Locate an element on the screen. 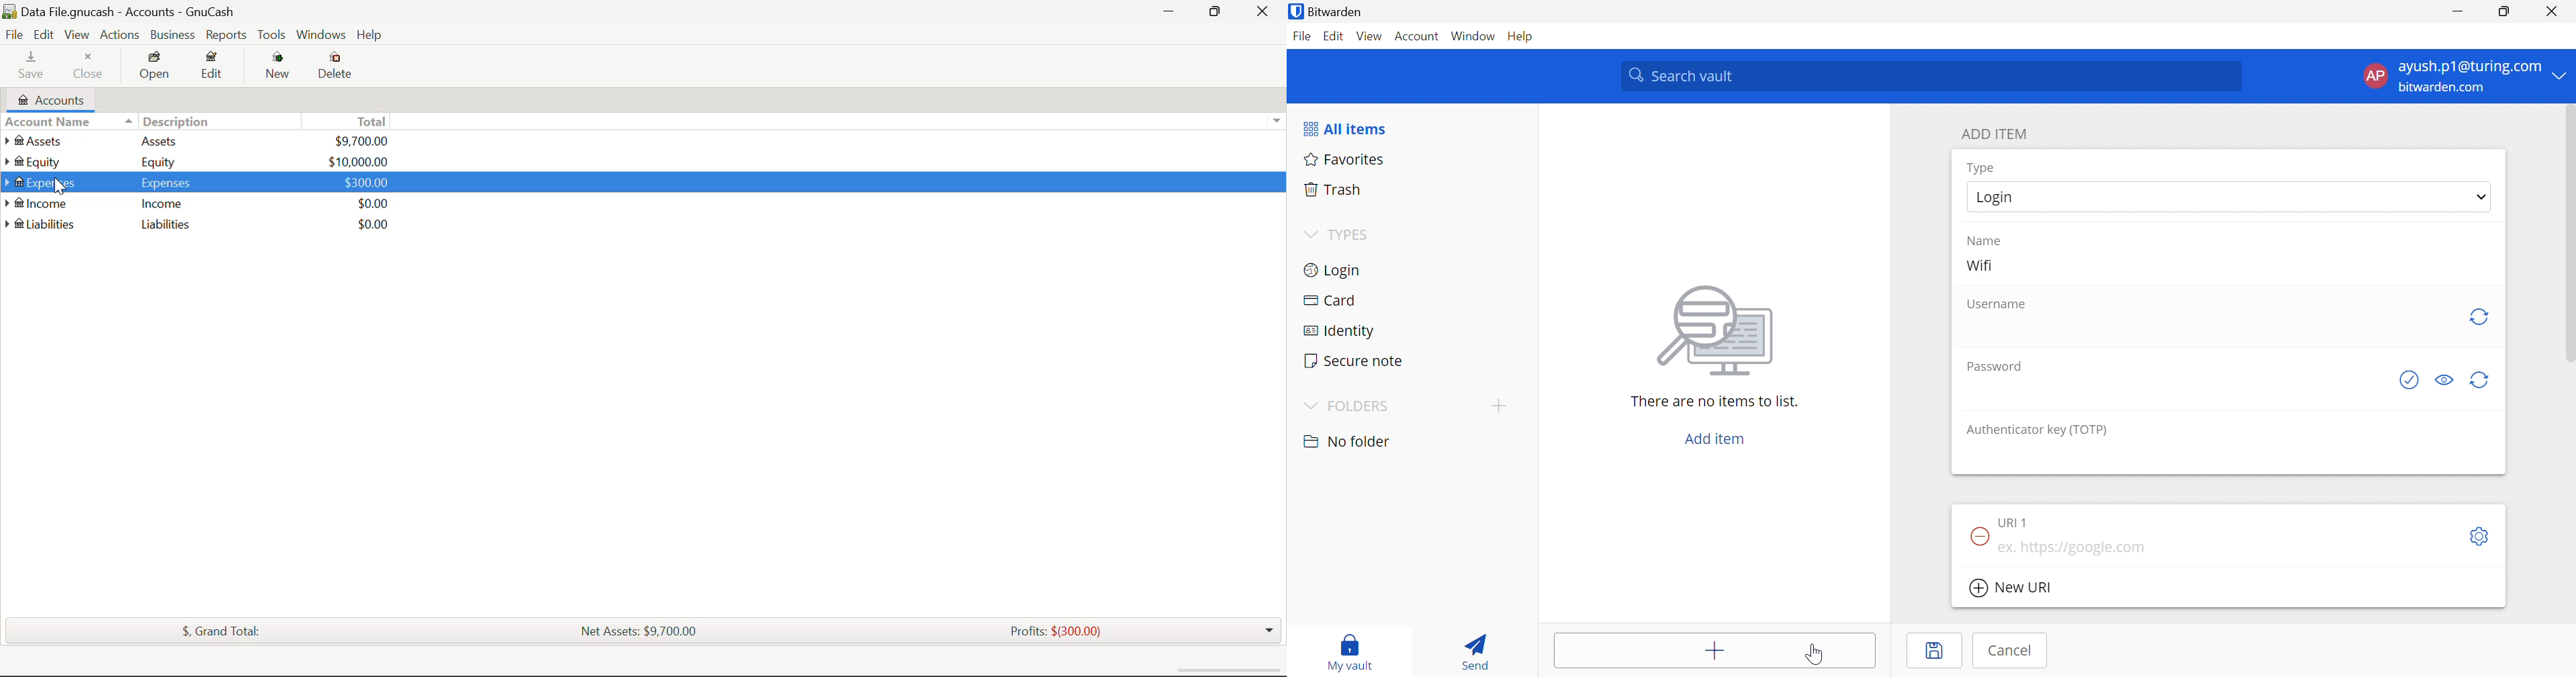  Favorites is located at coordinates (1342, 158).